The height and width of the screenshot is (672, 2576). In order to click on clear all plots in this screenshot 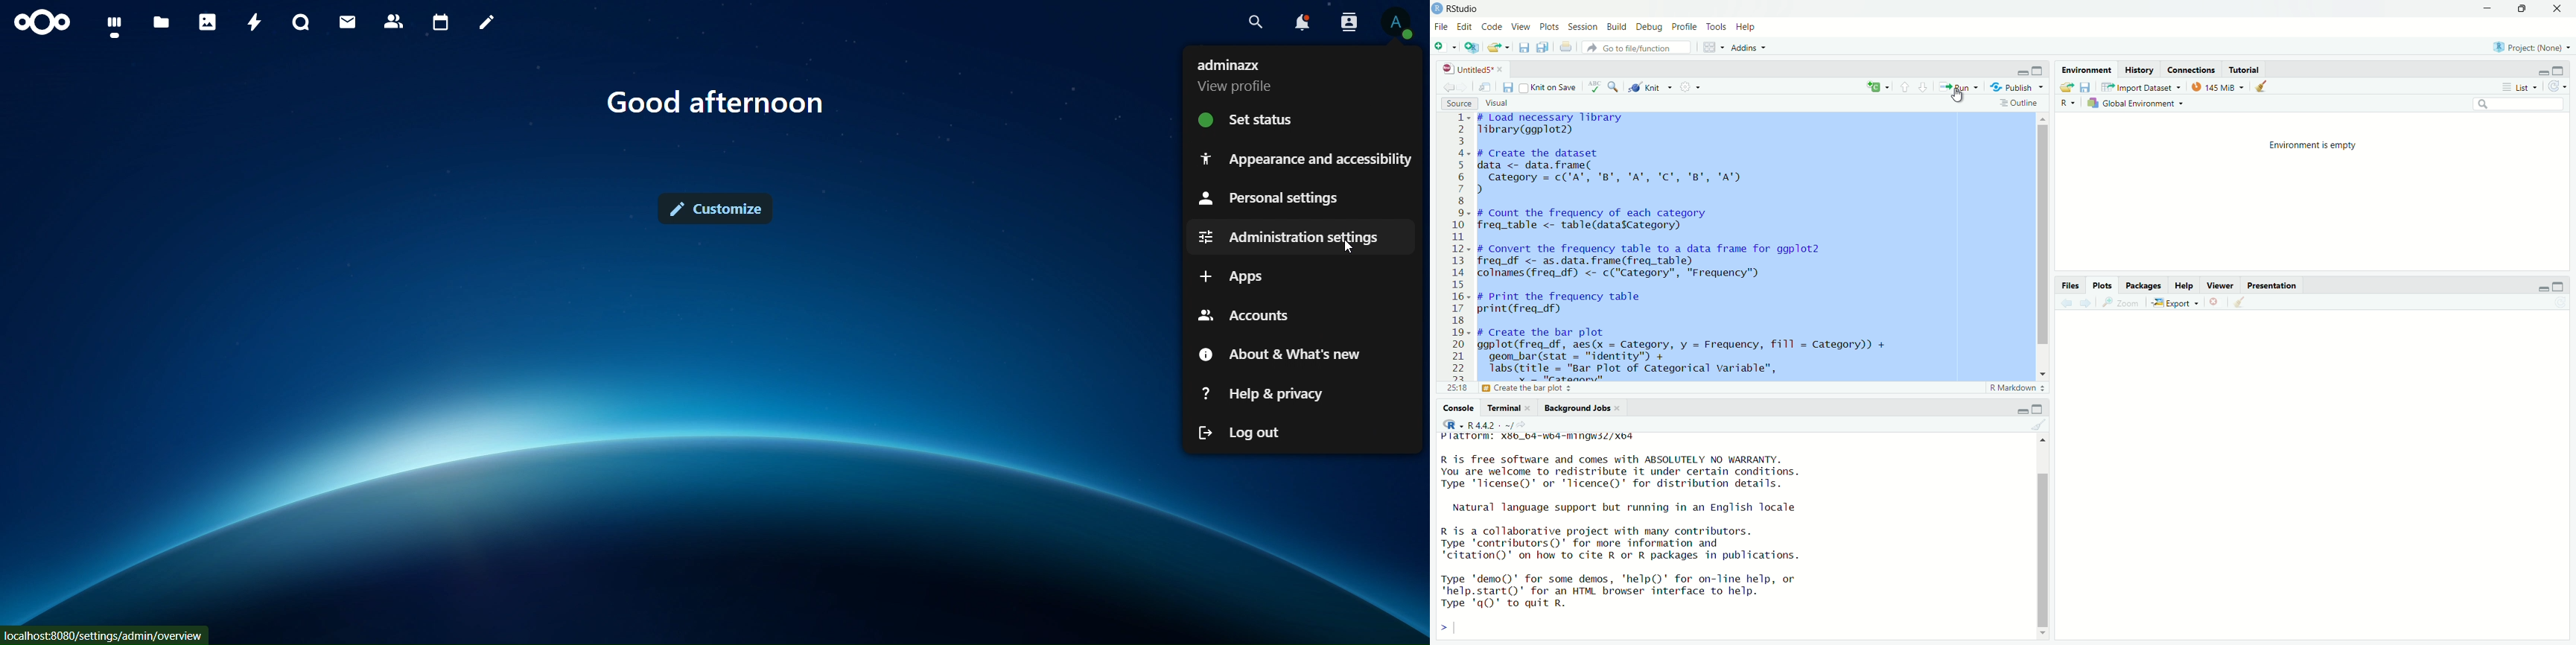, I will do `click(2241, 302)`.